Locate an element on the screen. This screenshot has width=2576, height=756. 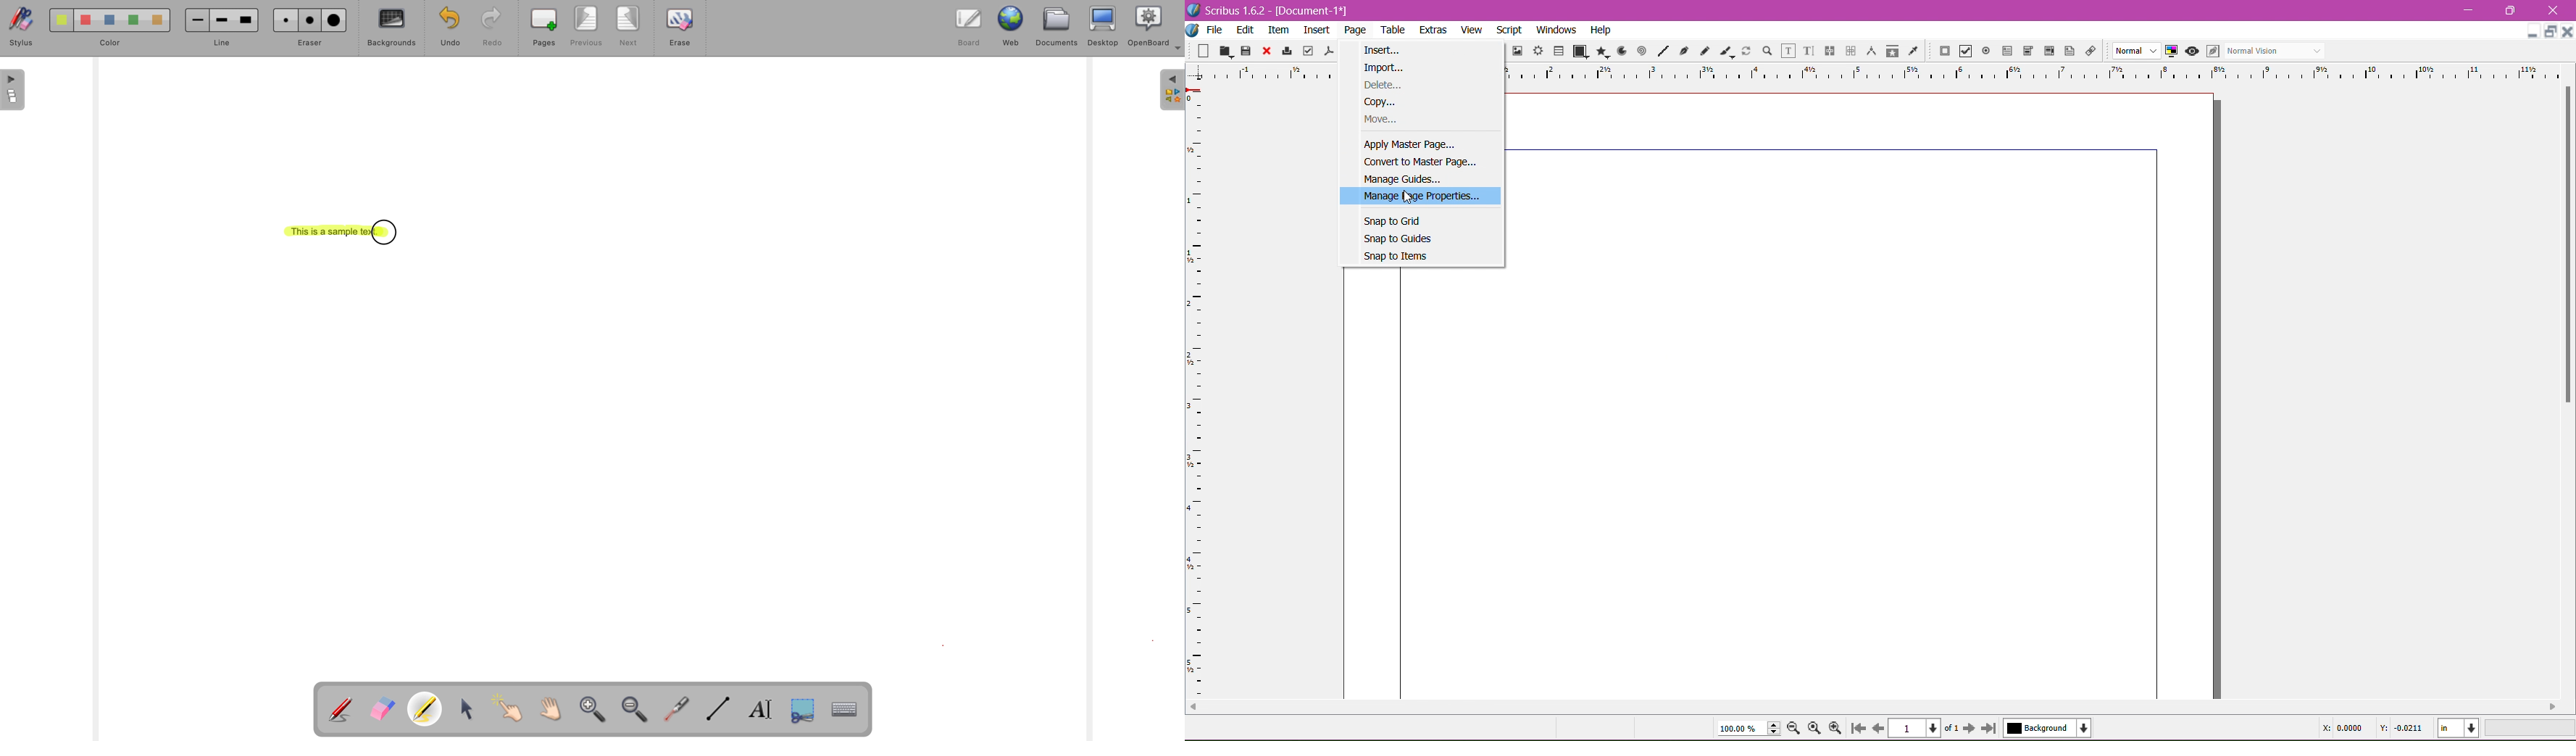
Zoom In by the stepping value in Tools preferences is located at coordinates (1834, 726).